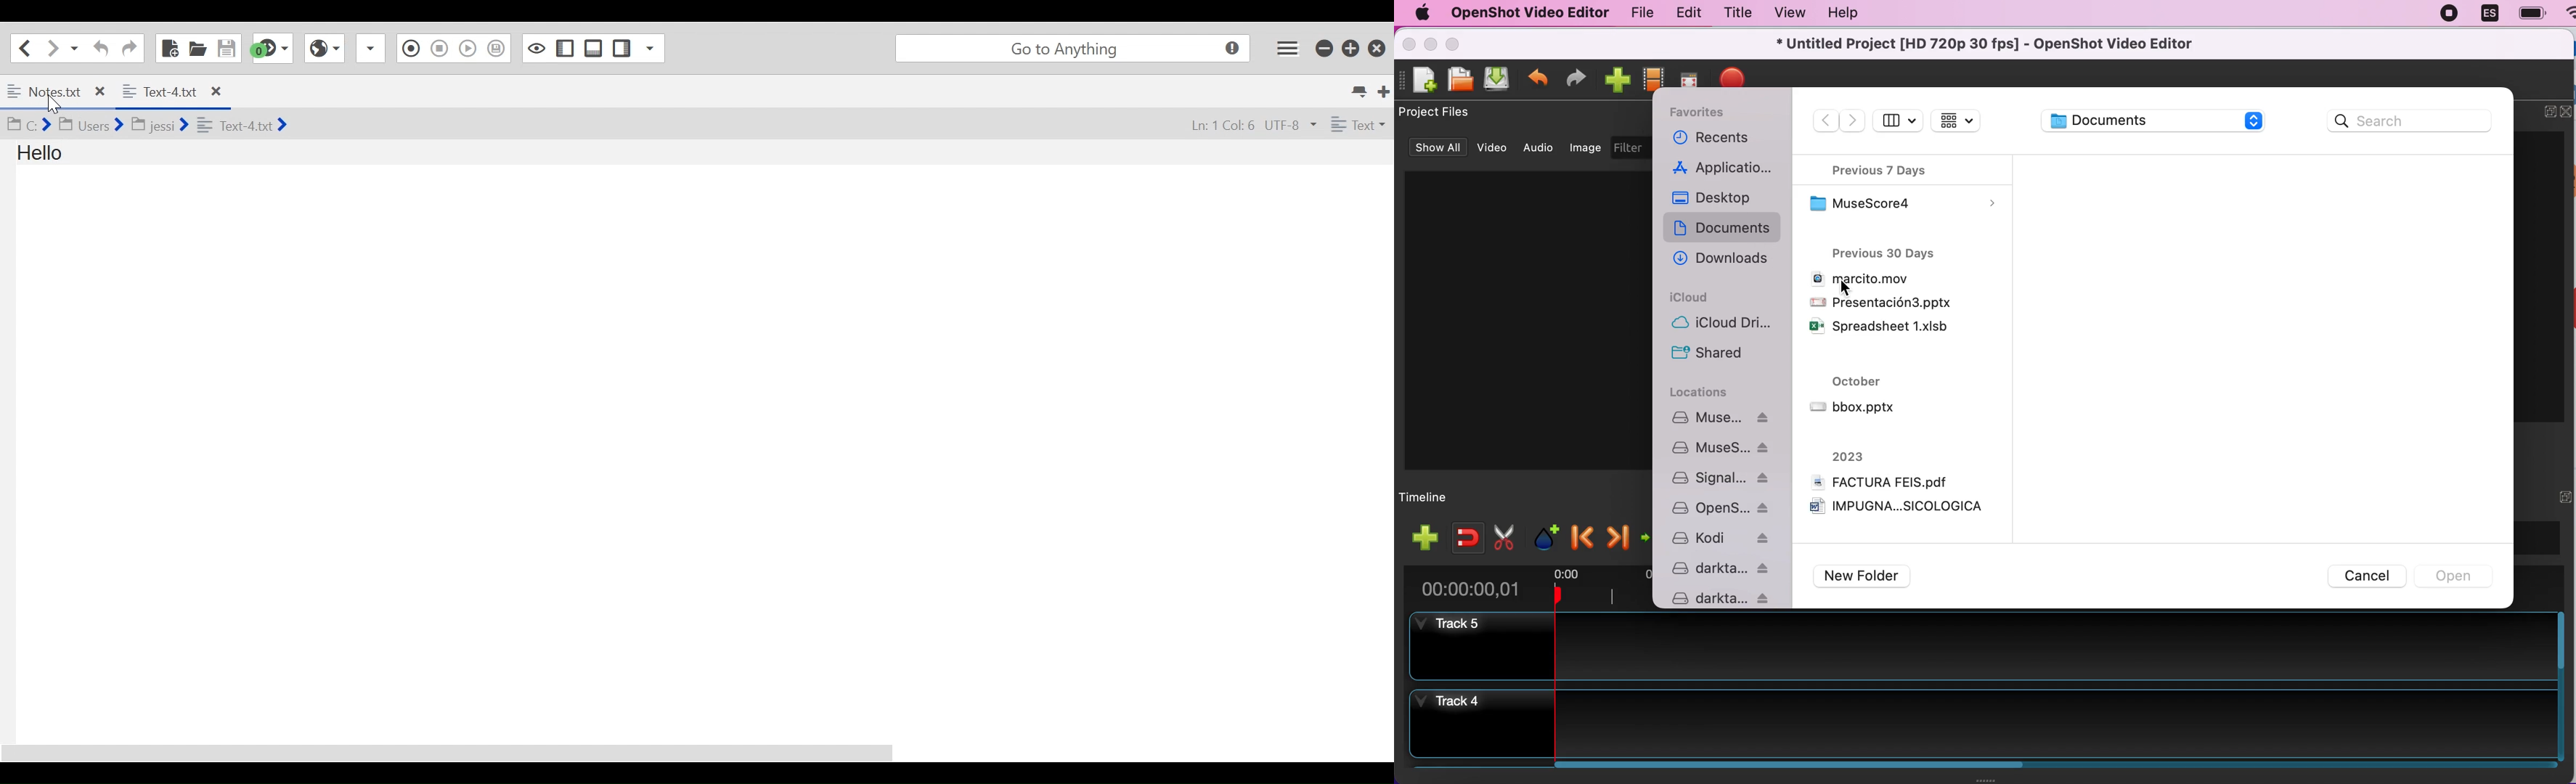 This screenshot has height=784, width=2576. I want to click on edit, so click(1688, 12).